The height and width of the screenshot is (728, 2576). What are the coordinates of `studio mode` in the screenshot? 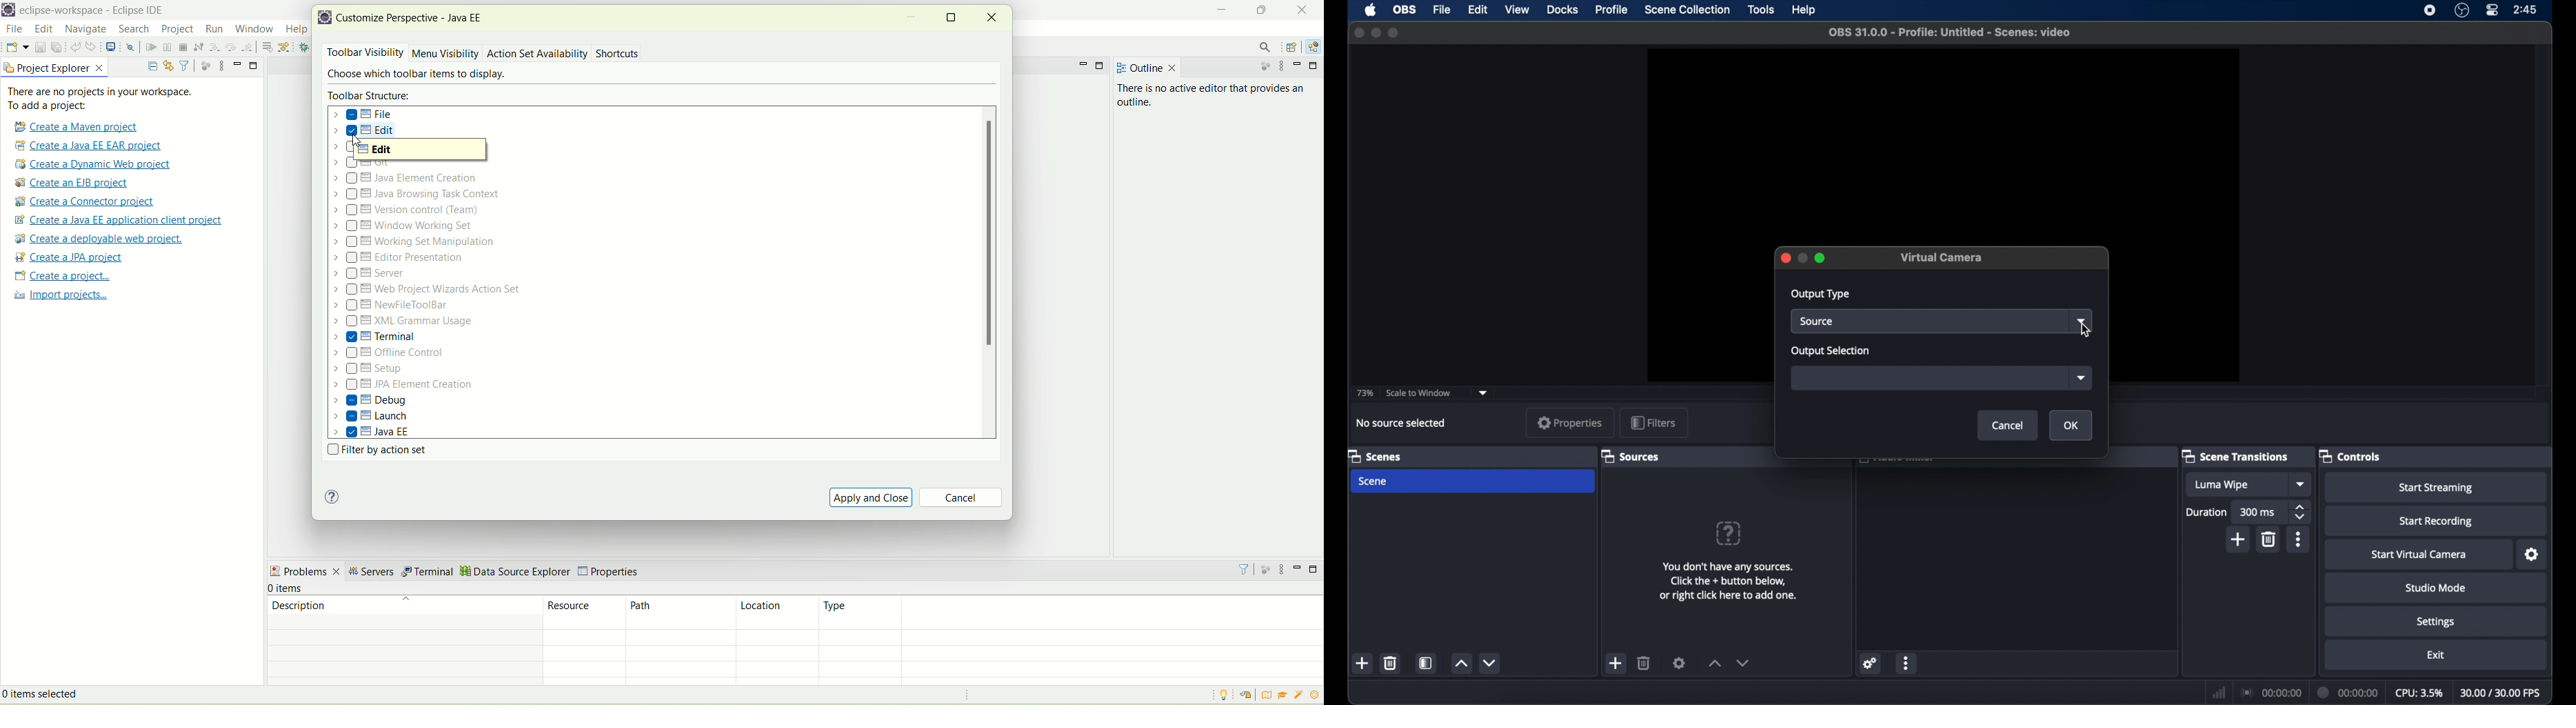 It's located at (2436, 588).